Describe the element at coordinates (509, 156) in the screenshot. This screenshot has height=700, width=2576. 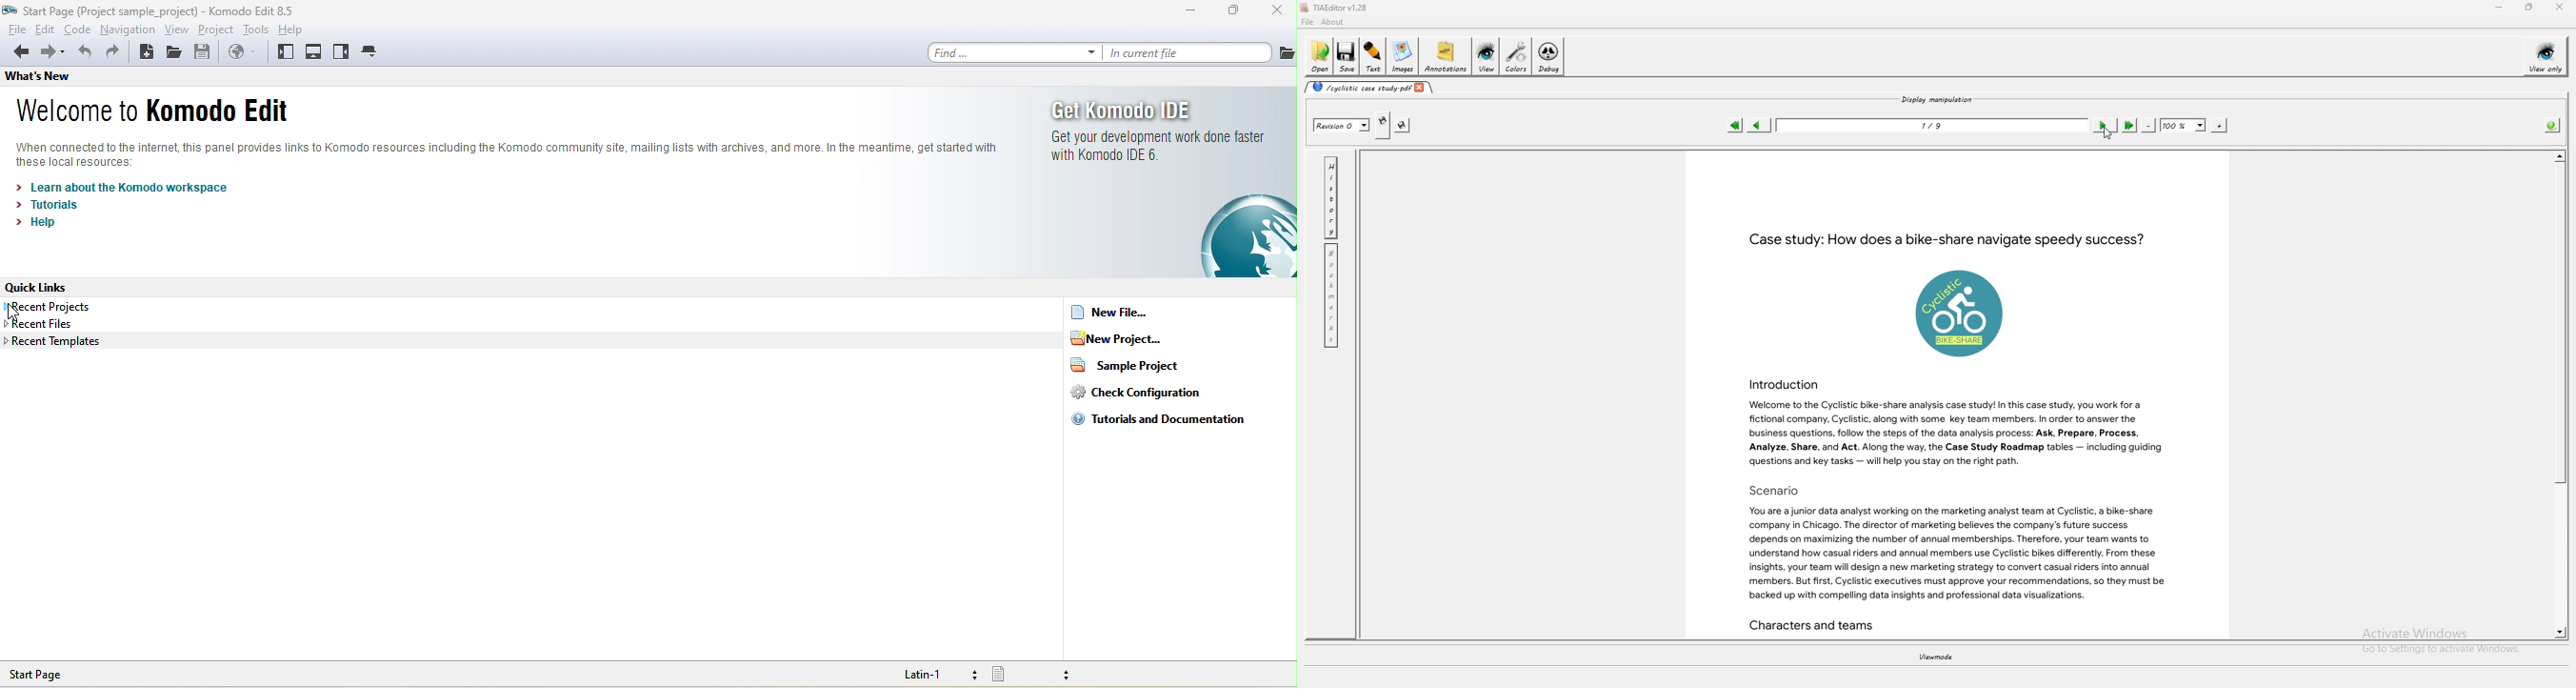
I see `komodo text` at that location.